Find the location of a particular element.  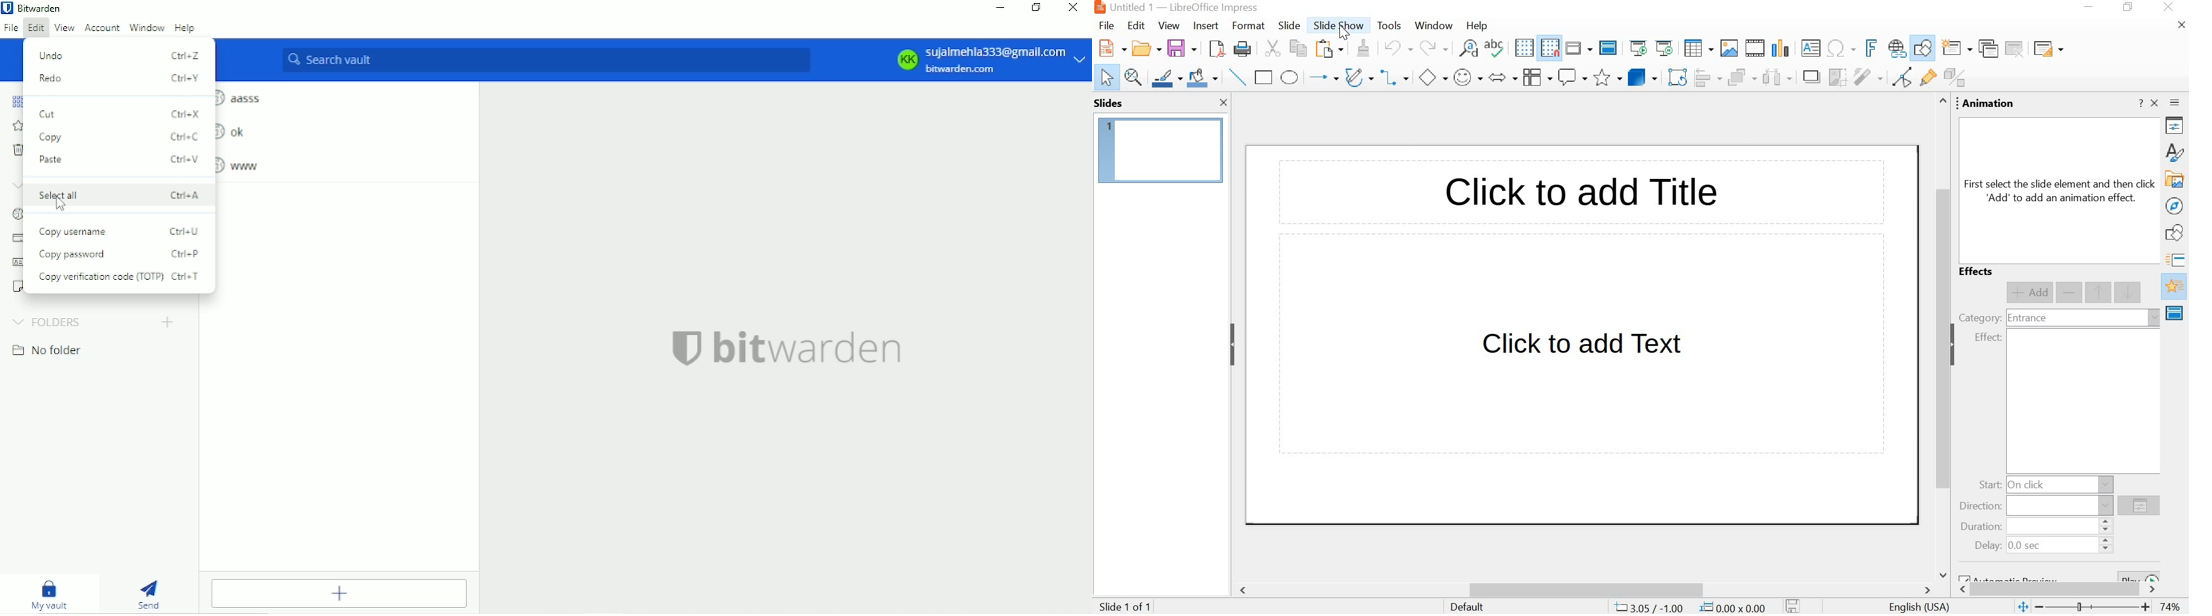

direction is located at coordinates (1982, 507).